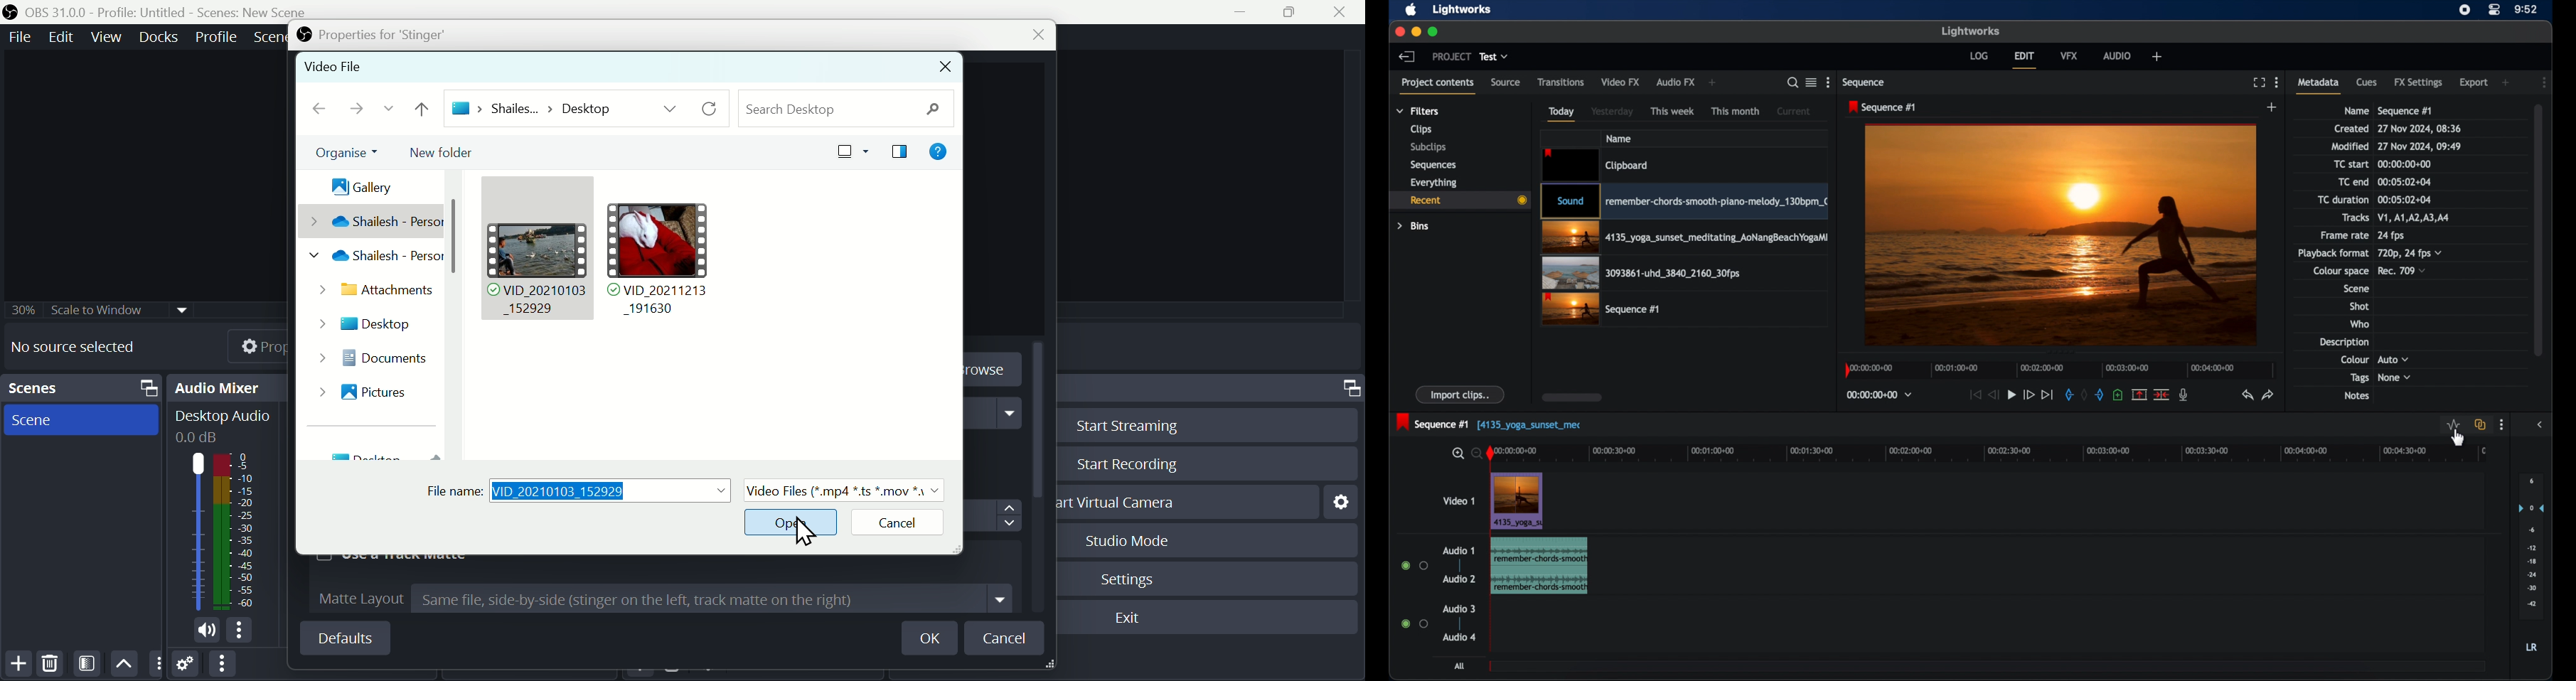 This screenshot has height=700, width=2576. I want to click on mic, so click(2185, 395).